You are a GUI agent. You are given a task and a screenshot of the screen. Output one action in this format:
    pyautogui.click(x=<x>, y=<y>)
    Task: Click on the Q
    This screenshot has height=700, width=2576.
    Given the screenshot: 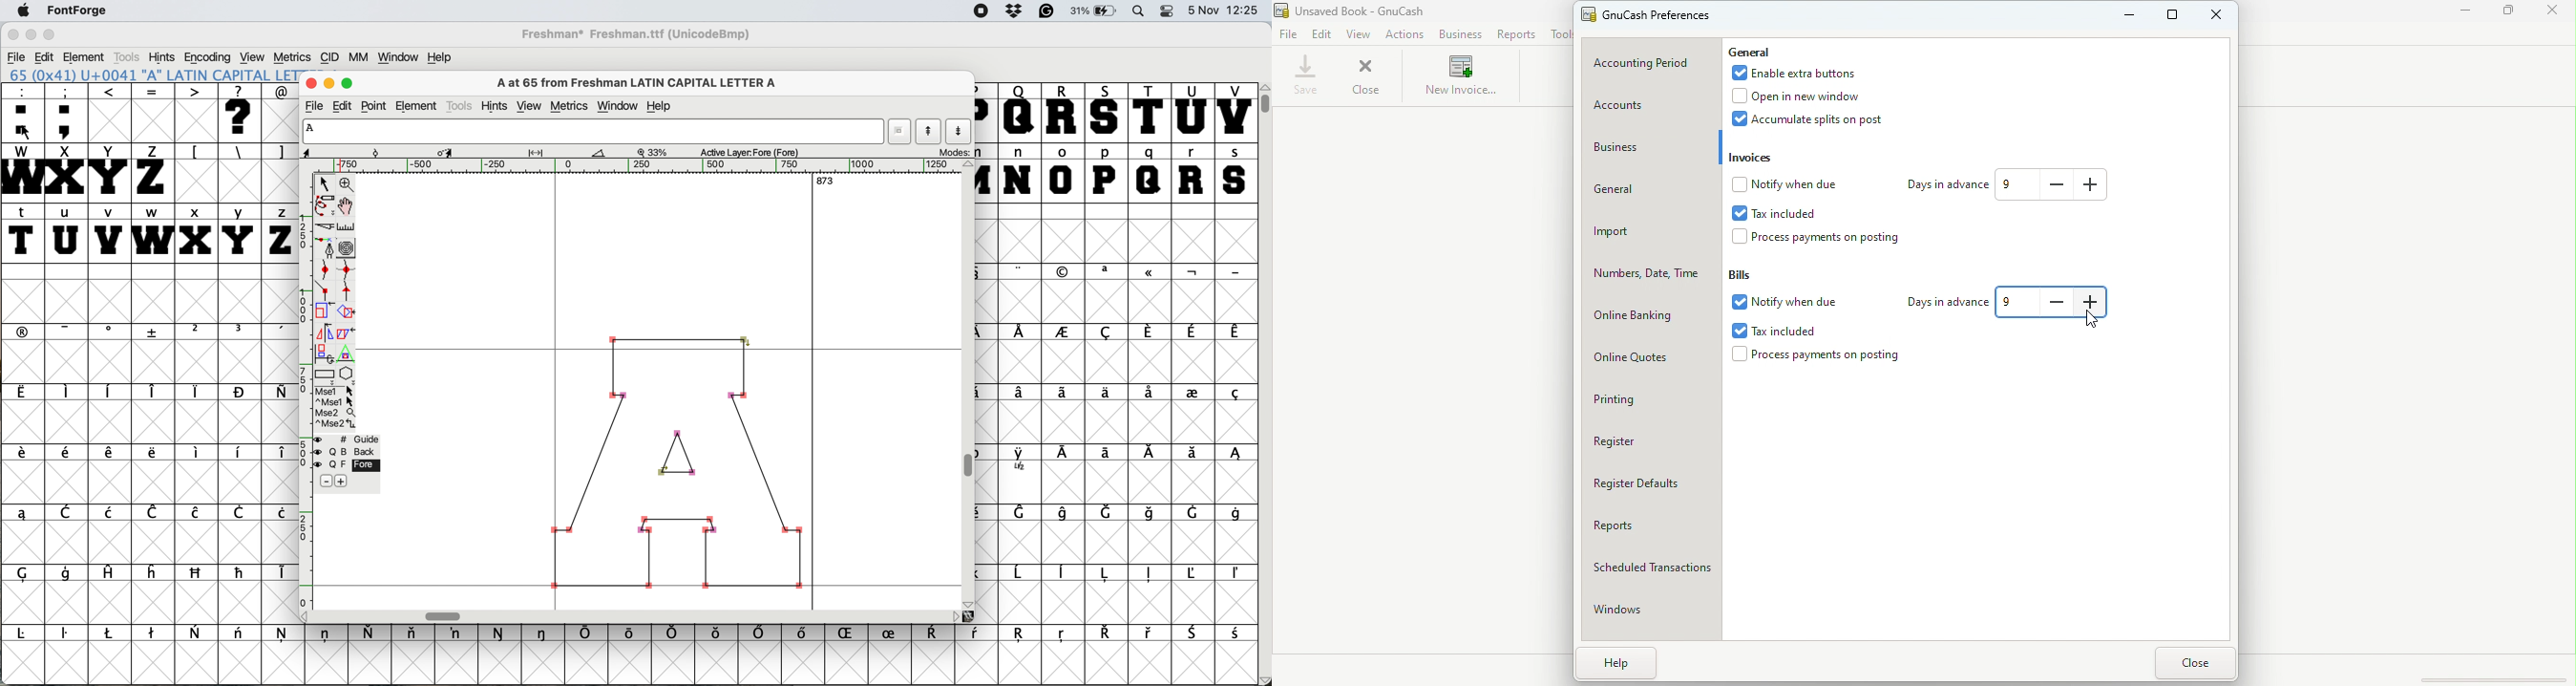 What is the action you would take?
    pyautogui.click(x=1020, y=112)
    